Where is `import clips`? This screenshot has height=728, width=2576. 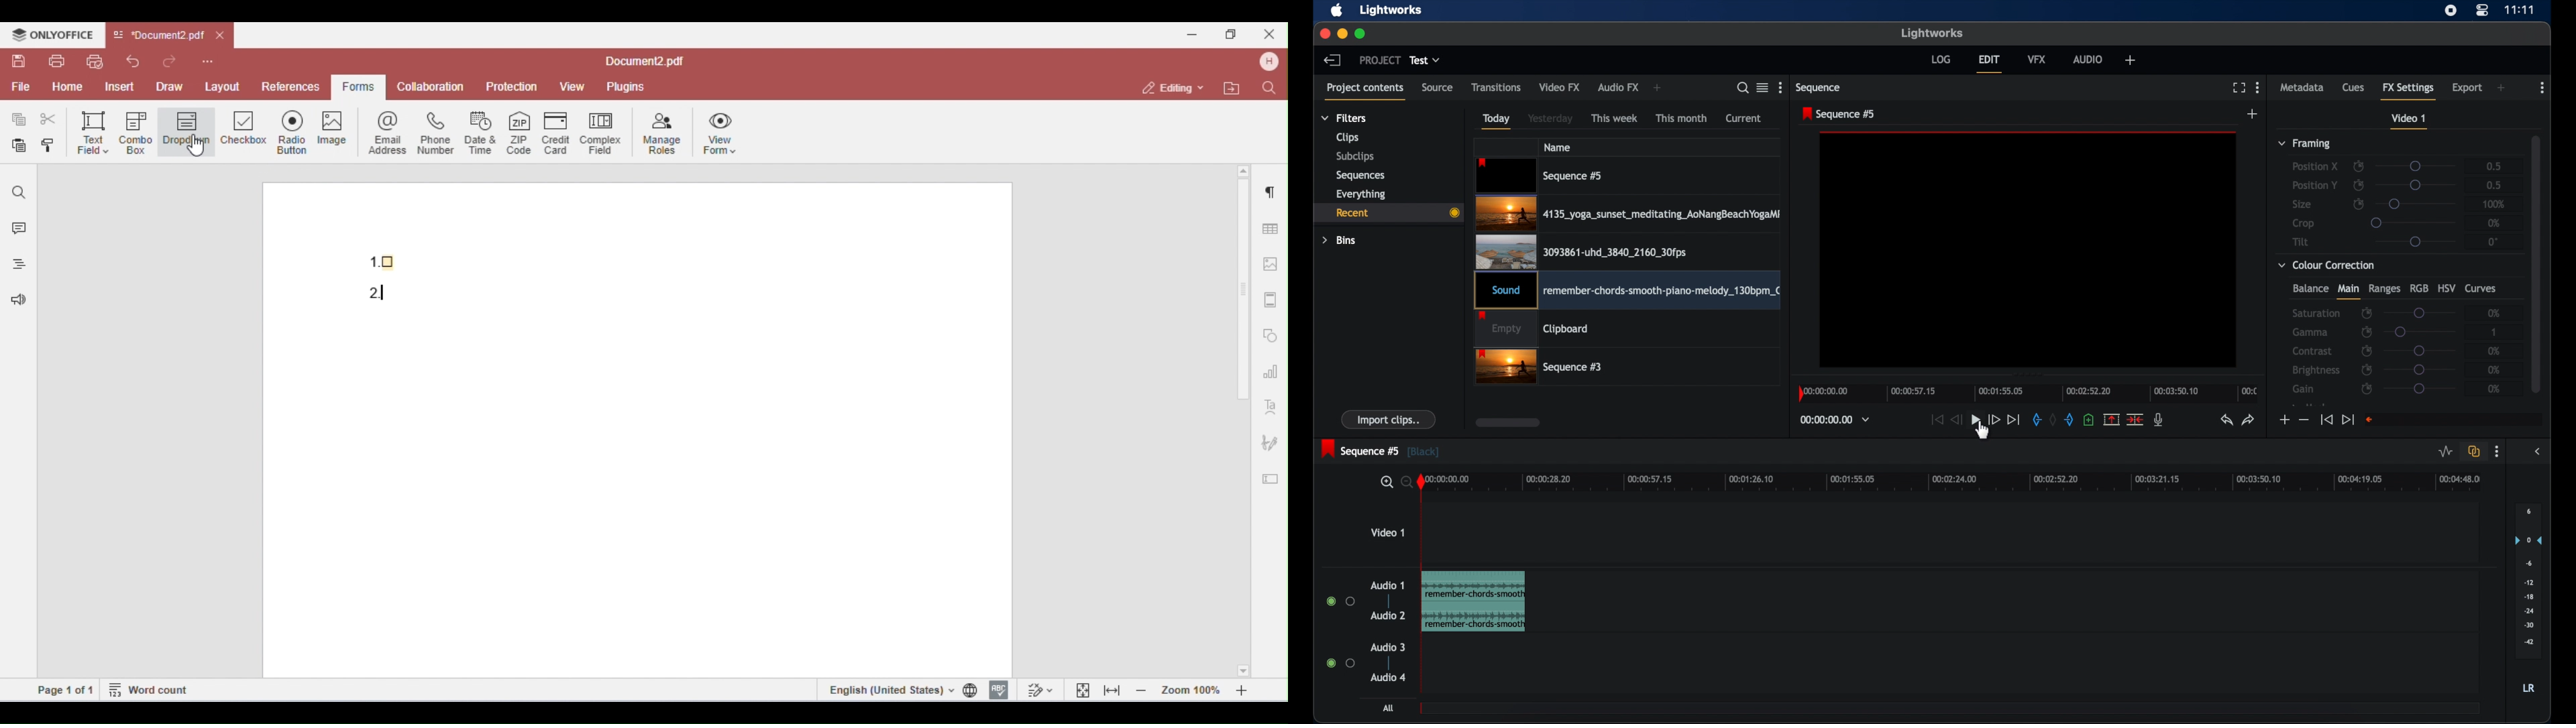
import clips is located at coordinates (1389, 419).